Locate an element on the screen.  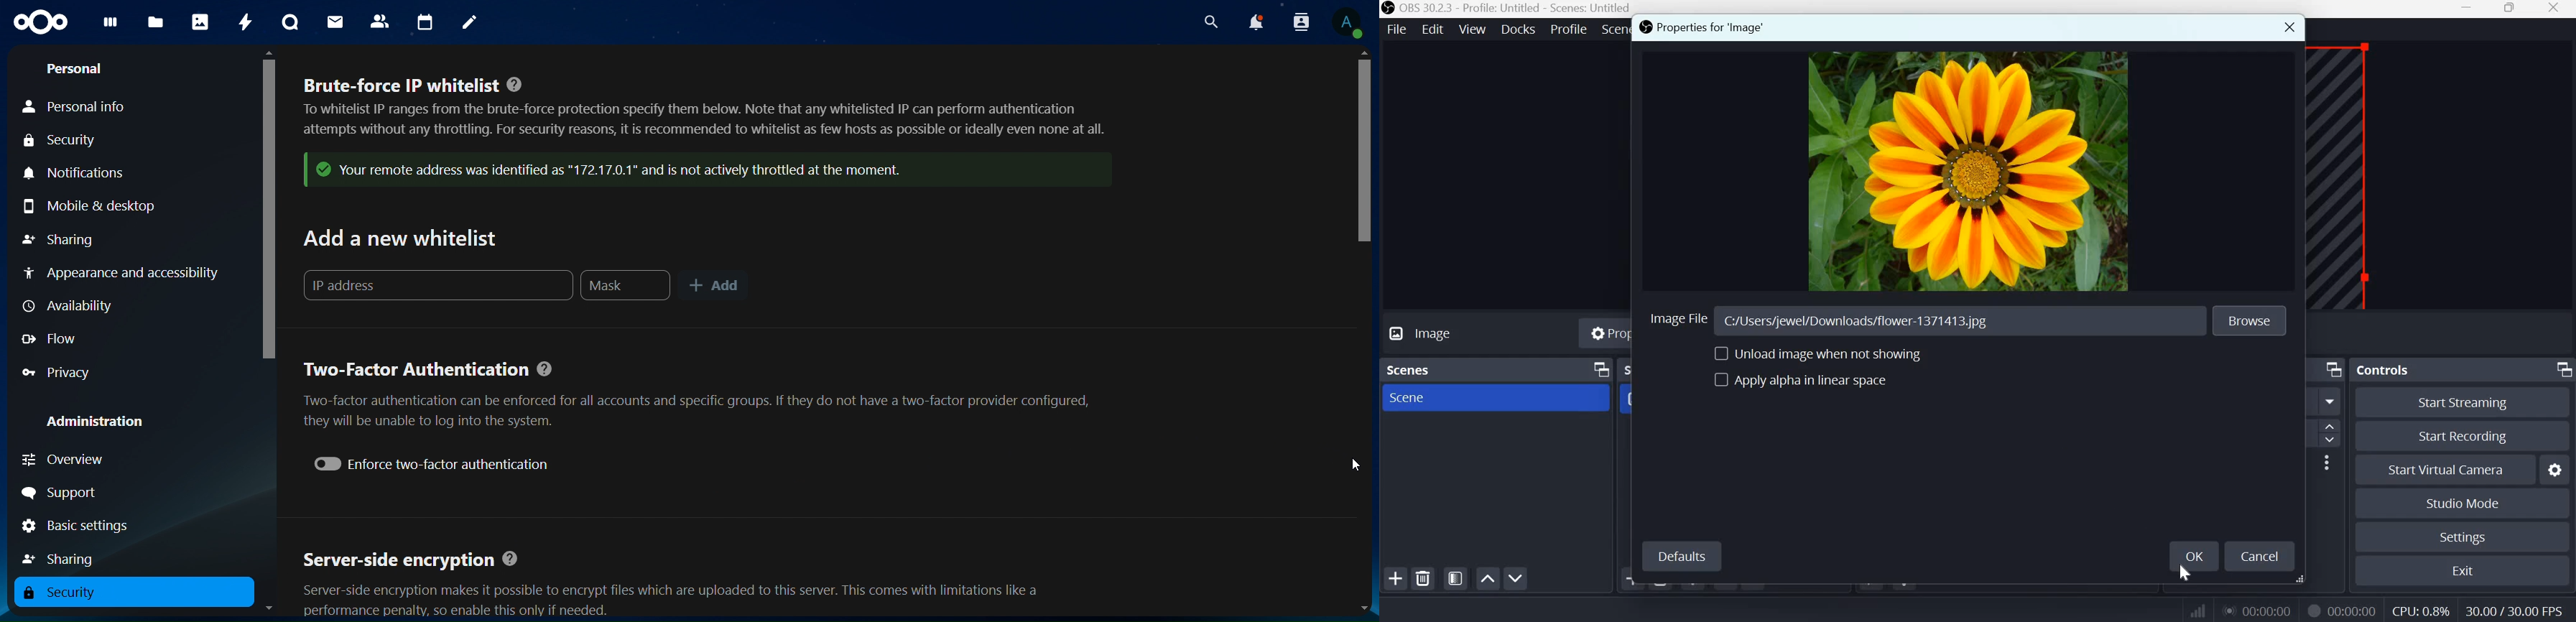
C:/Users/jewel/Downloads/flower-1371413.jpg is located at coordinates (1862, 320).